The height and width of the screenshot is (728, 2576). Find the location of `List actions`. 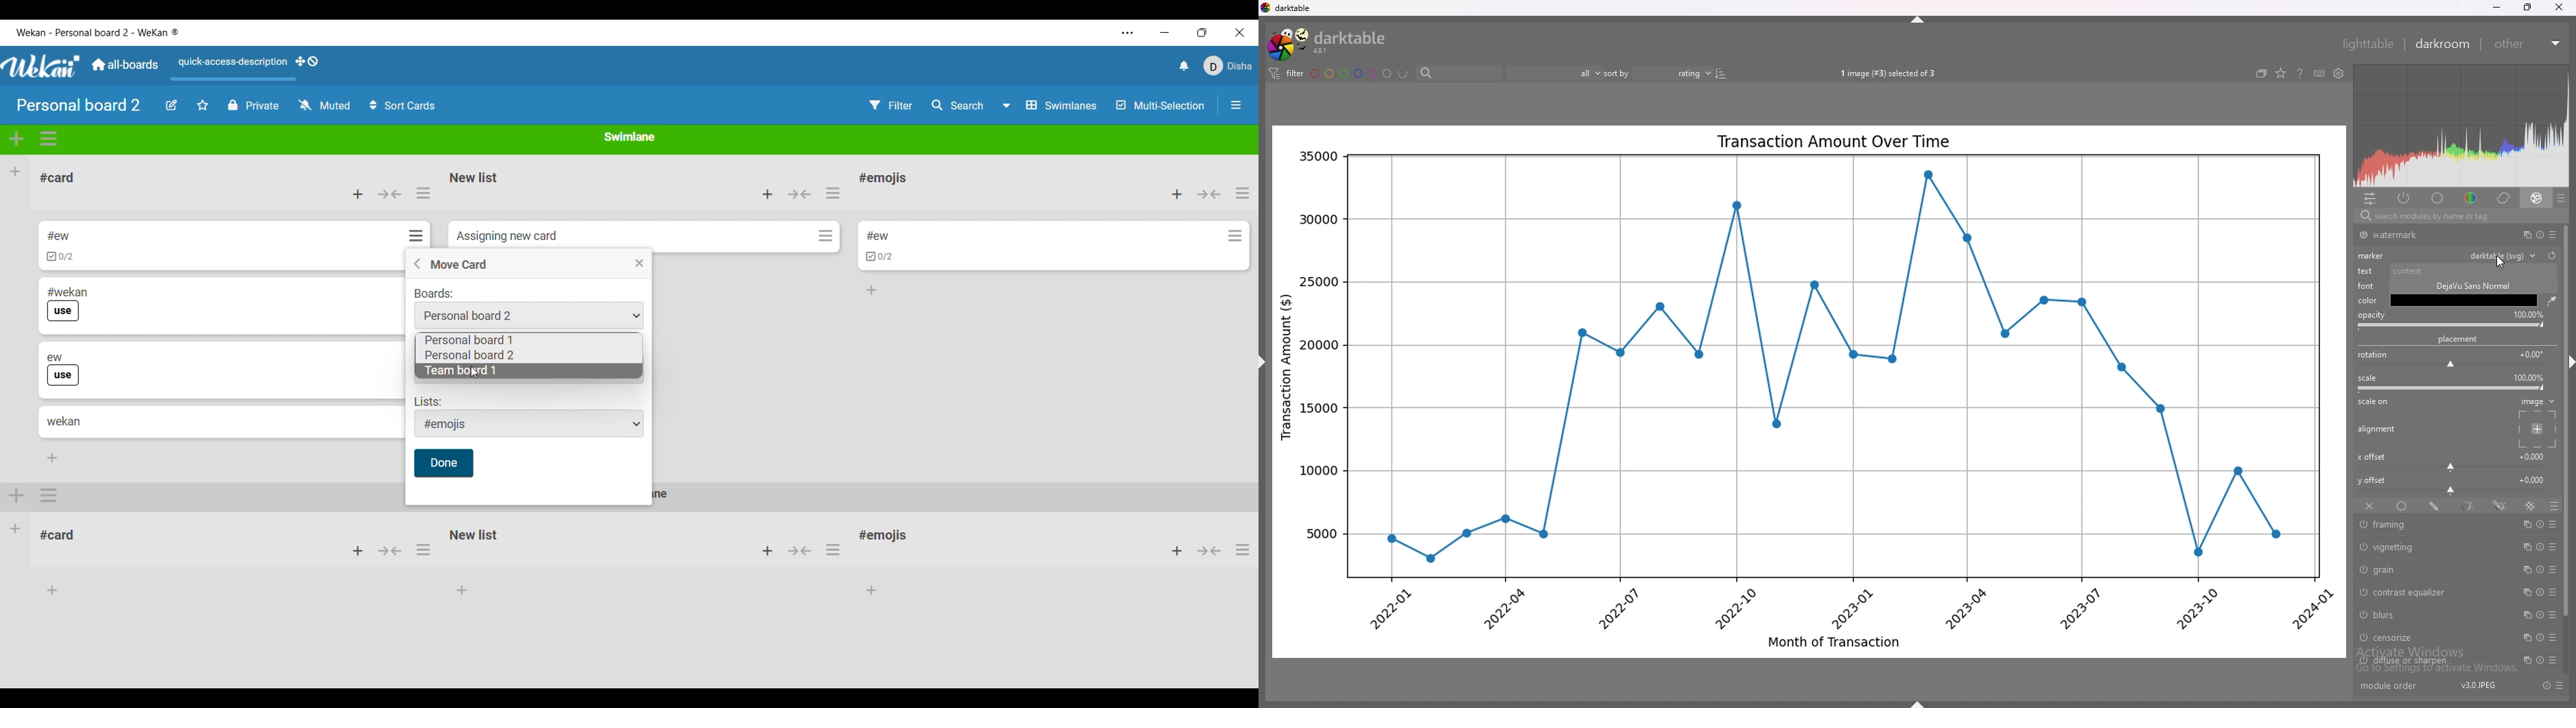

List actions is located at coordinates (424, 193).